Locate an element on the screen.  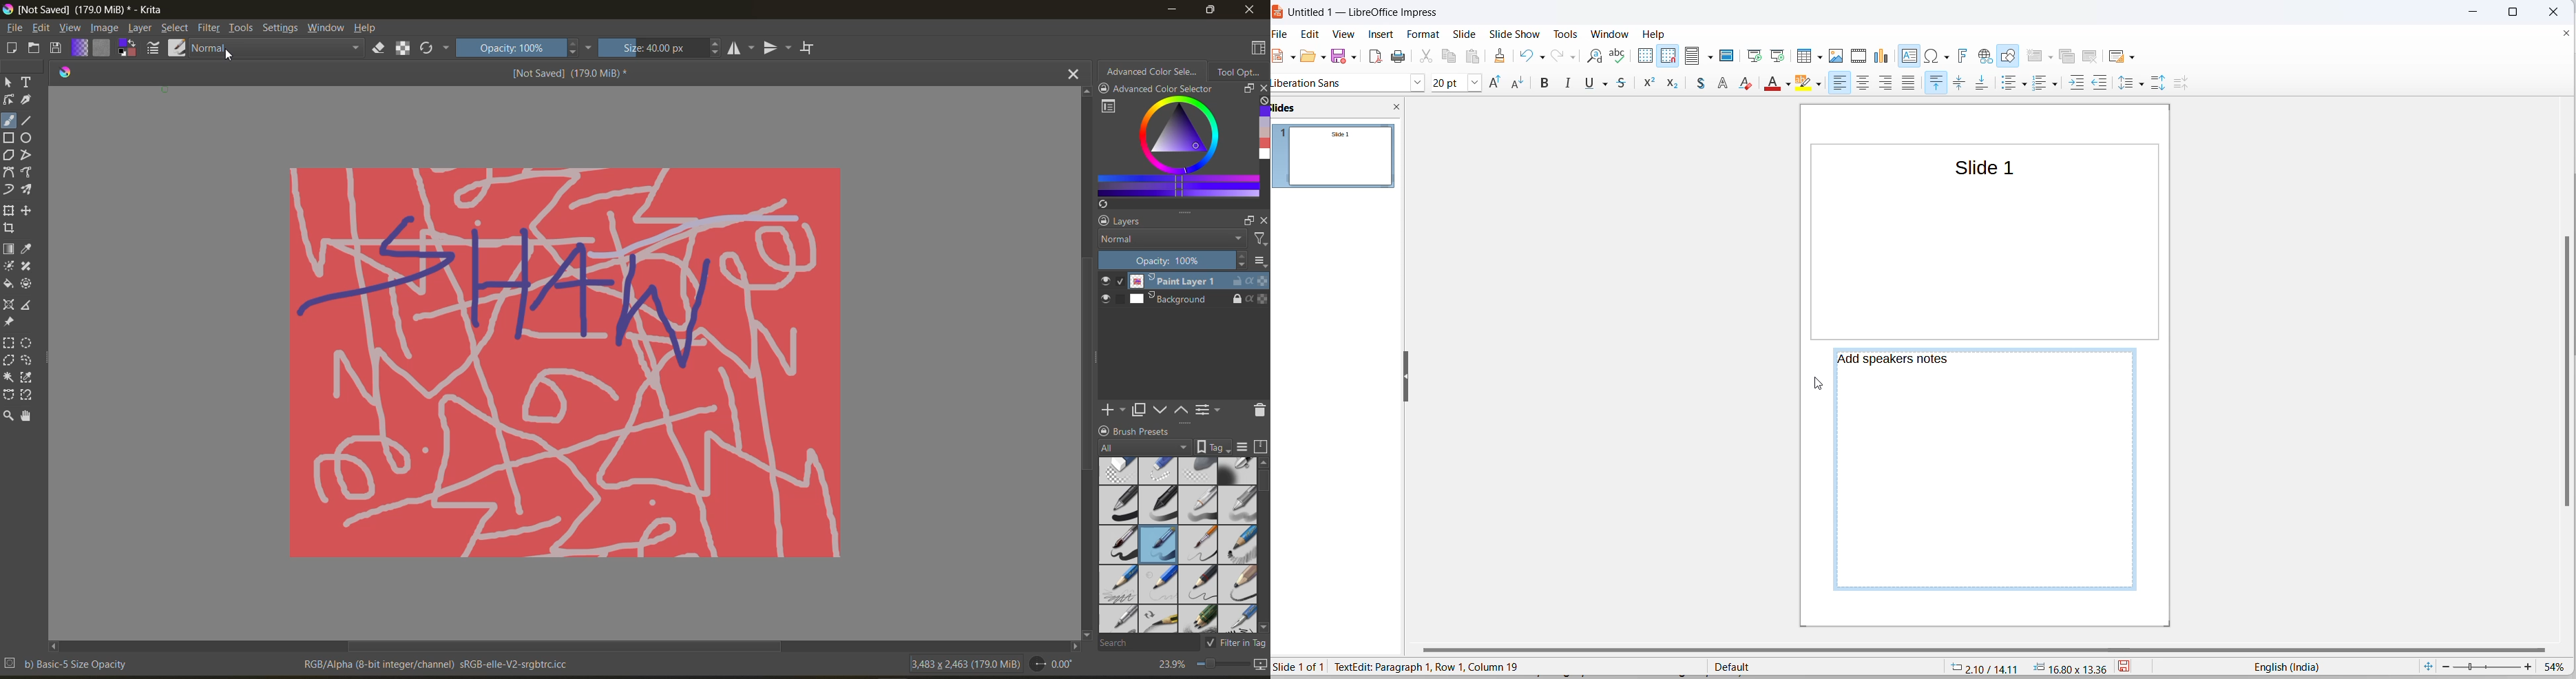
callout shapes options is located at coordinates (1700, 85).